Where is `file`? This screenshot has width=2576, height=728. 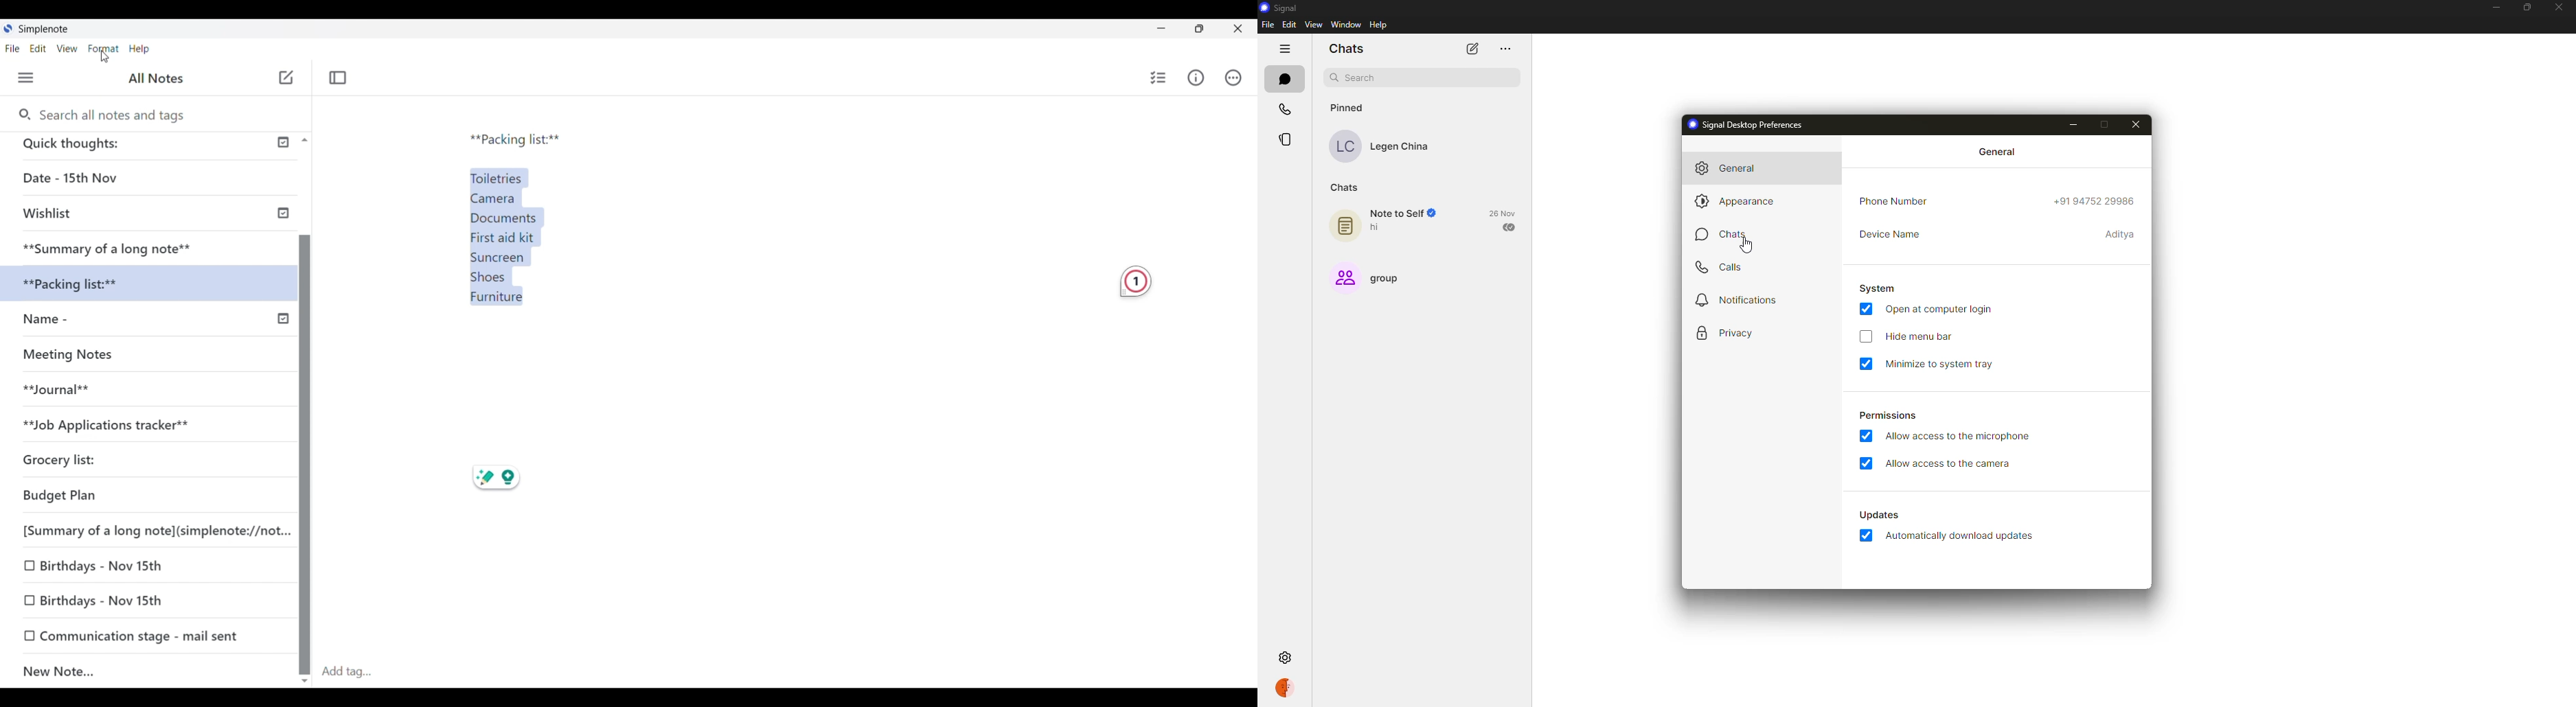
file is located at coordinates (1268, 24).